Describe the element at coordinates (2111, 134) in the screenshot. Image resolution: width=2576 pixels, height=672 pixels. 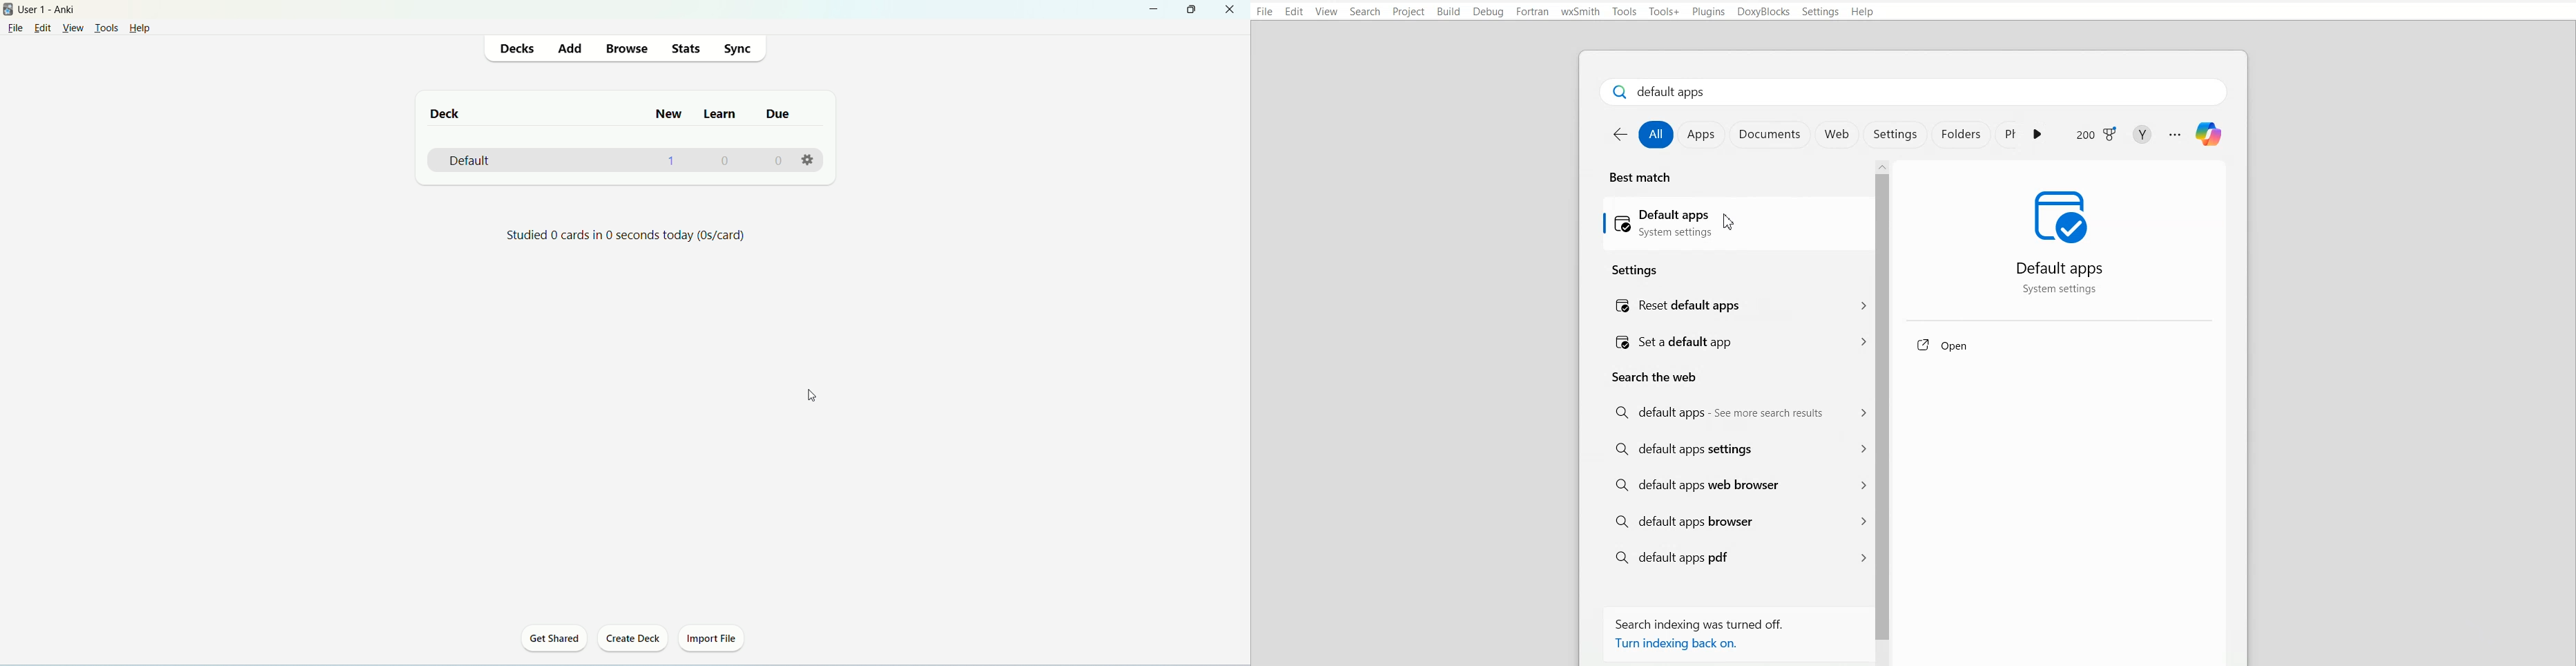
I see `Logo` at that location.